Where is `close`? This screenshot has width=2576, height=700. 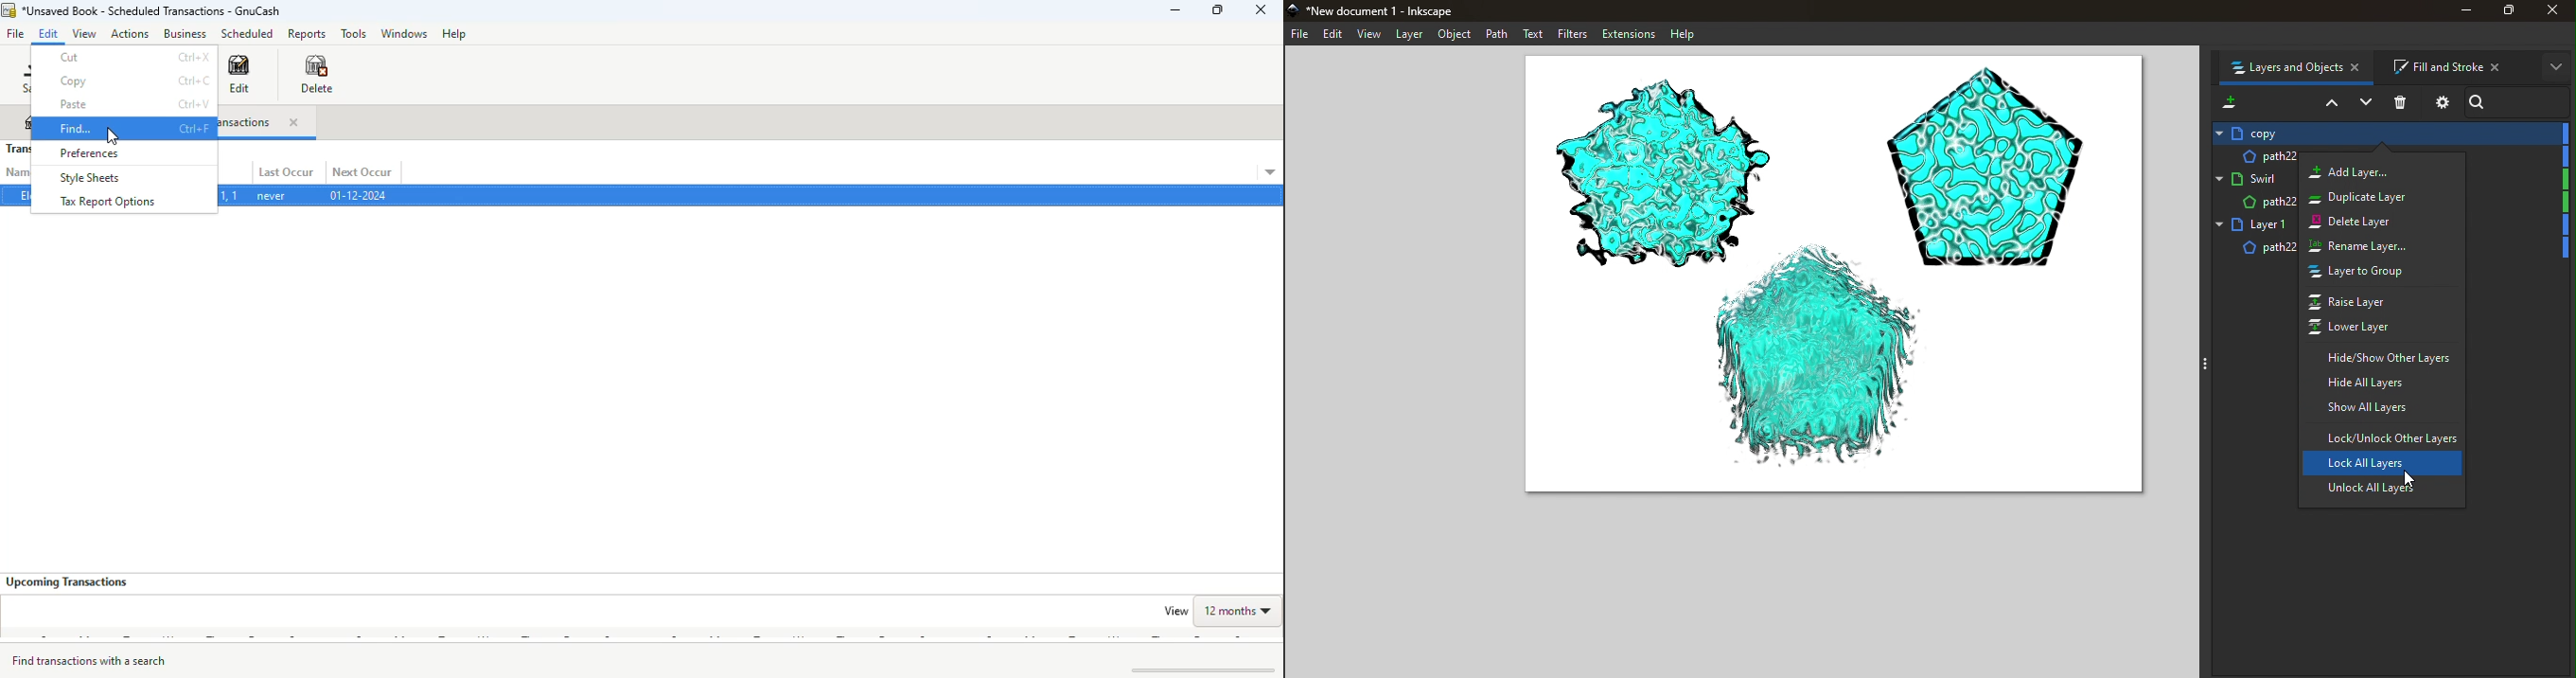 close is located at coordinates (1262, 9).